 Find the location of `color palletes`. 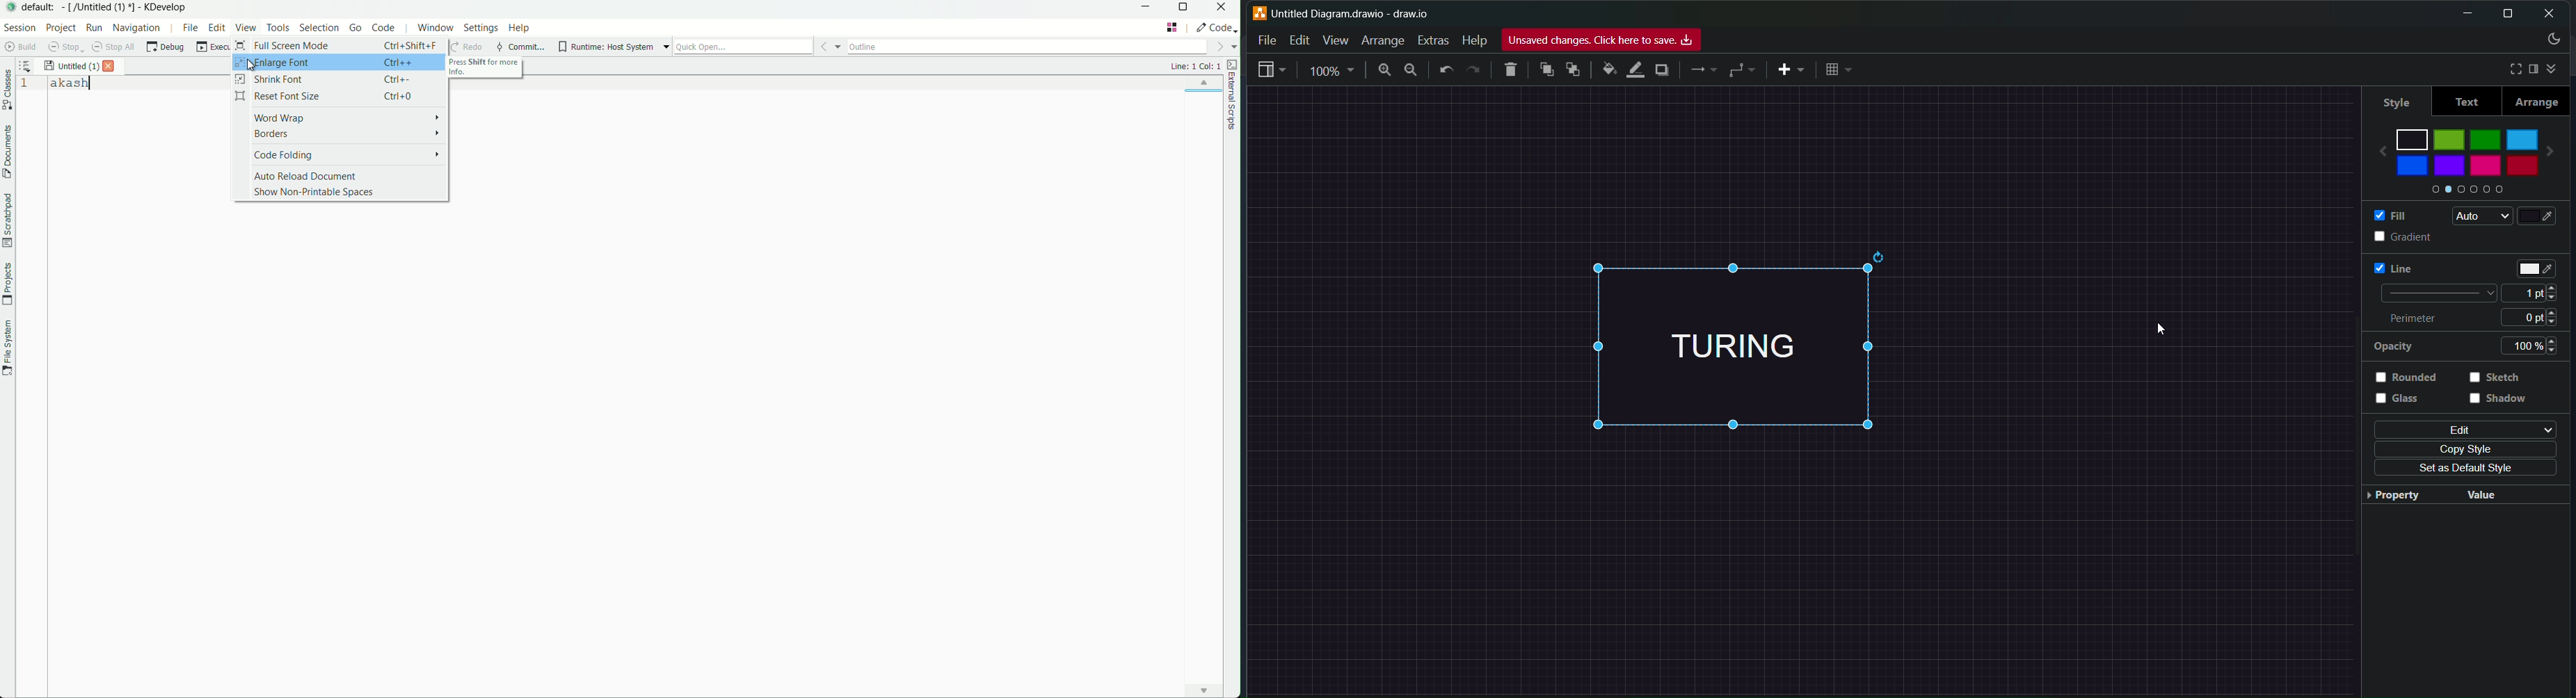

color palletes is located at coordinates (2464, 191).